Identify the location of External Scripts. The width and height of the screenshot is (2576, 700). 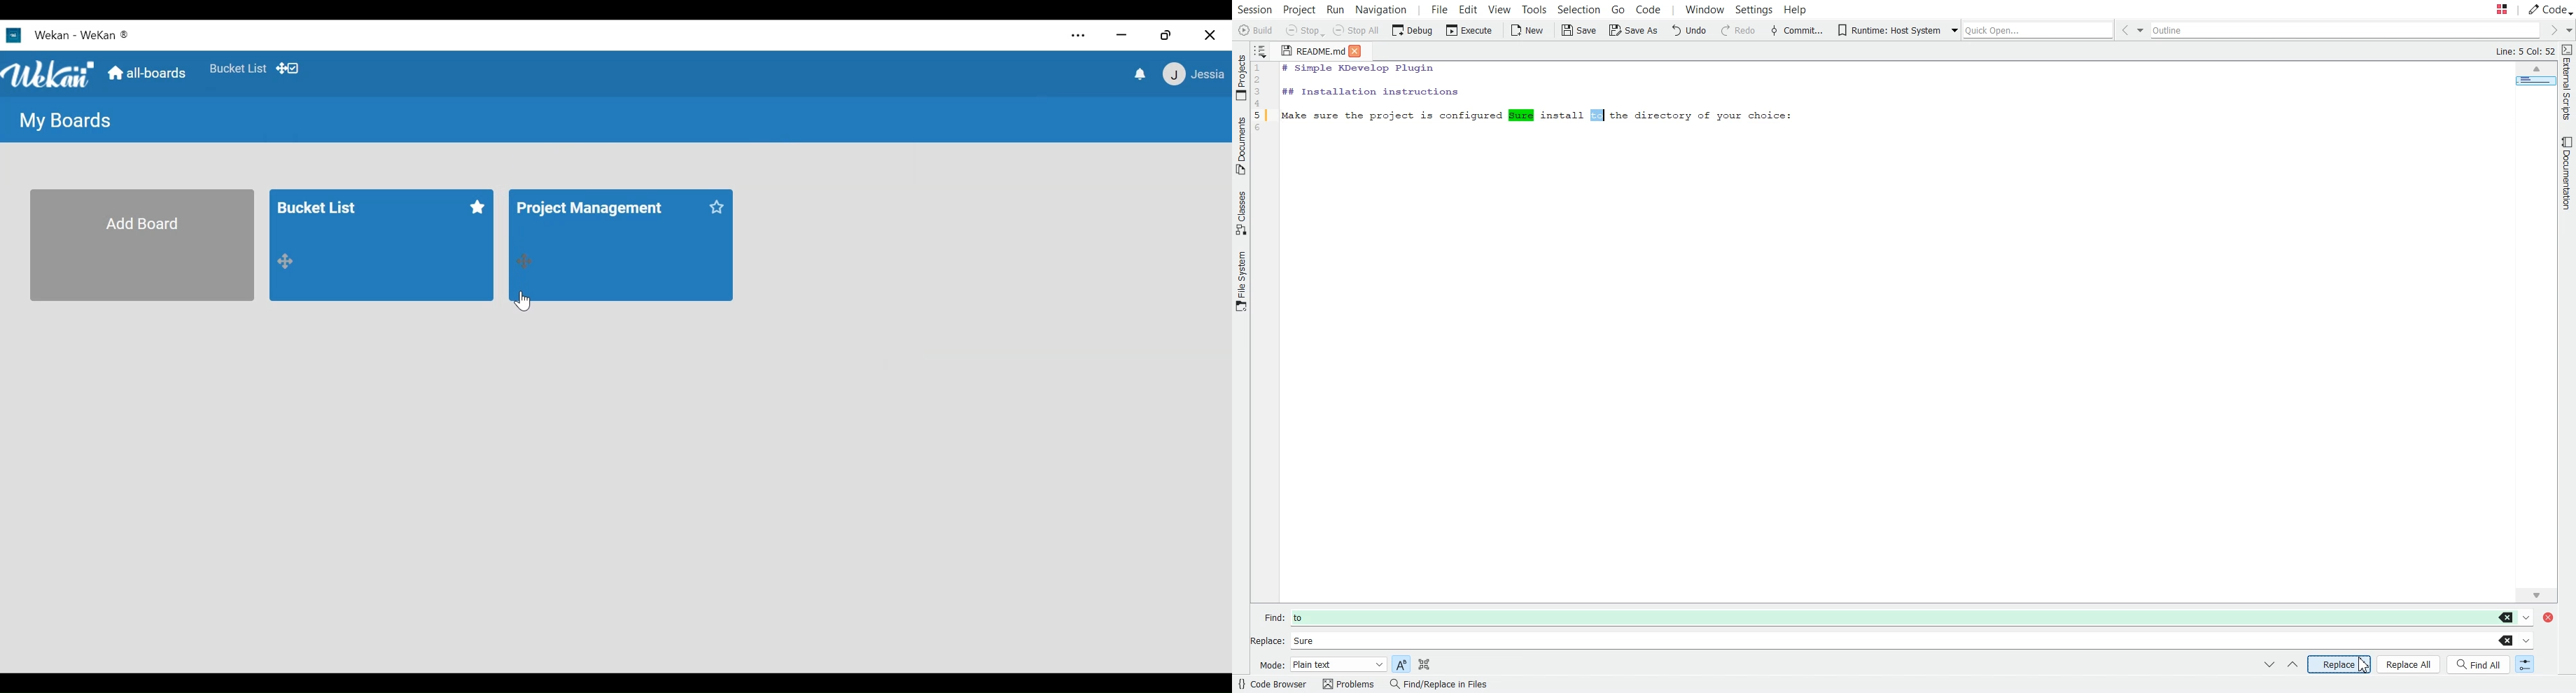
(2568, 83).